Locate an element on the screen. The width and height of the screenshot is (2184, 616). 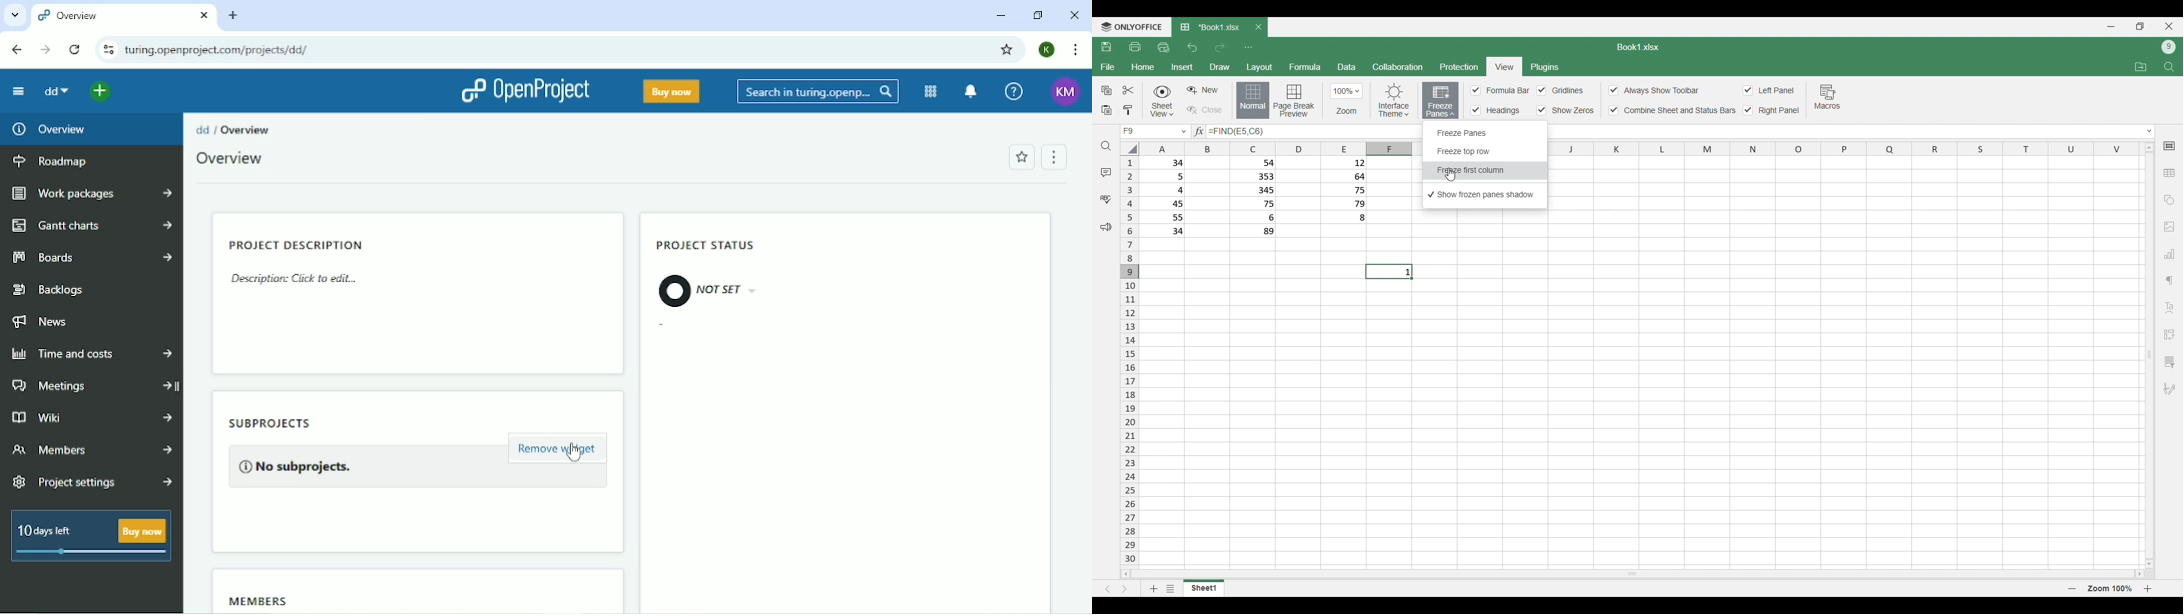
move up is located at coordinates (2151, 147).